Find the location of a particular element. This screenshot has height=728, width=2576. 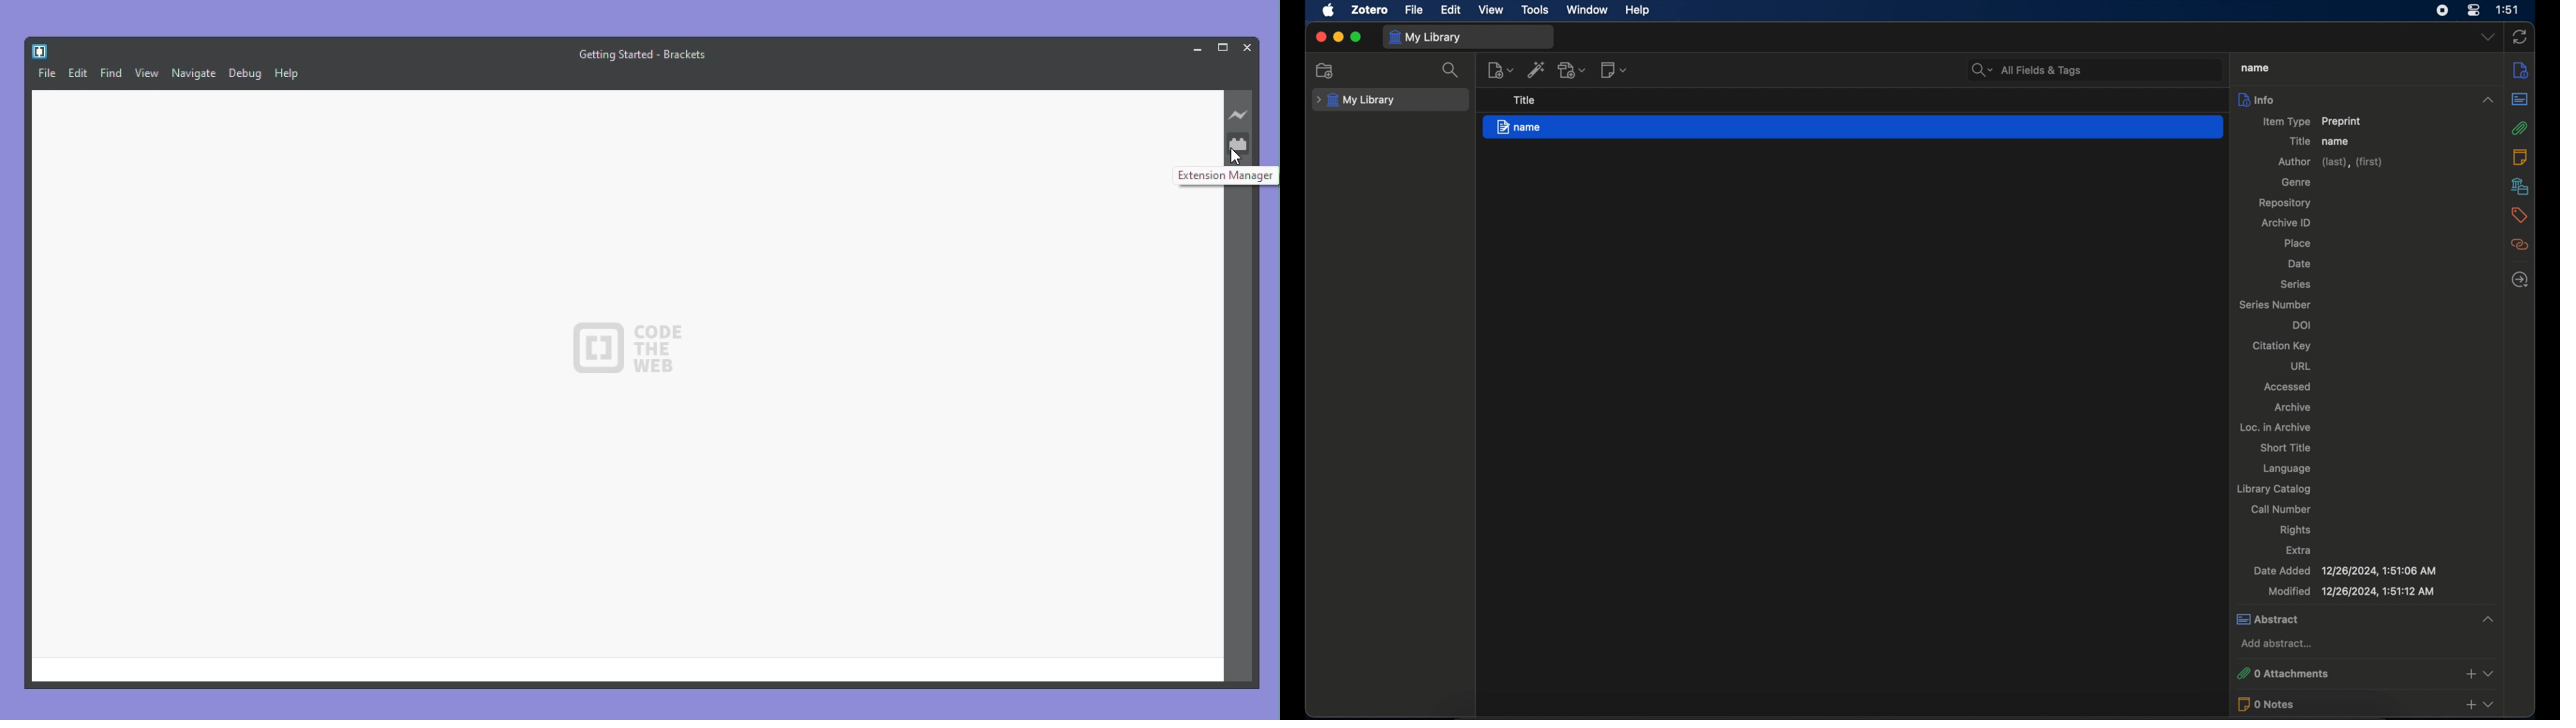

cursor is located at coordinates (1240, 158).